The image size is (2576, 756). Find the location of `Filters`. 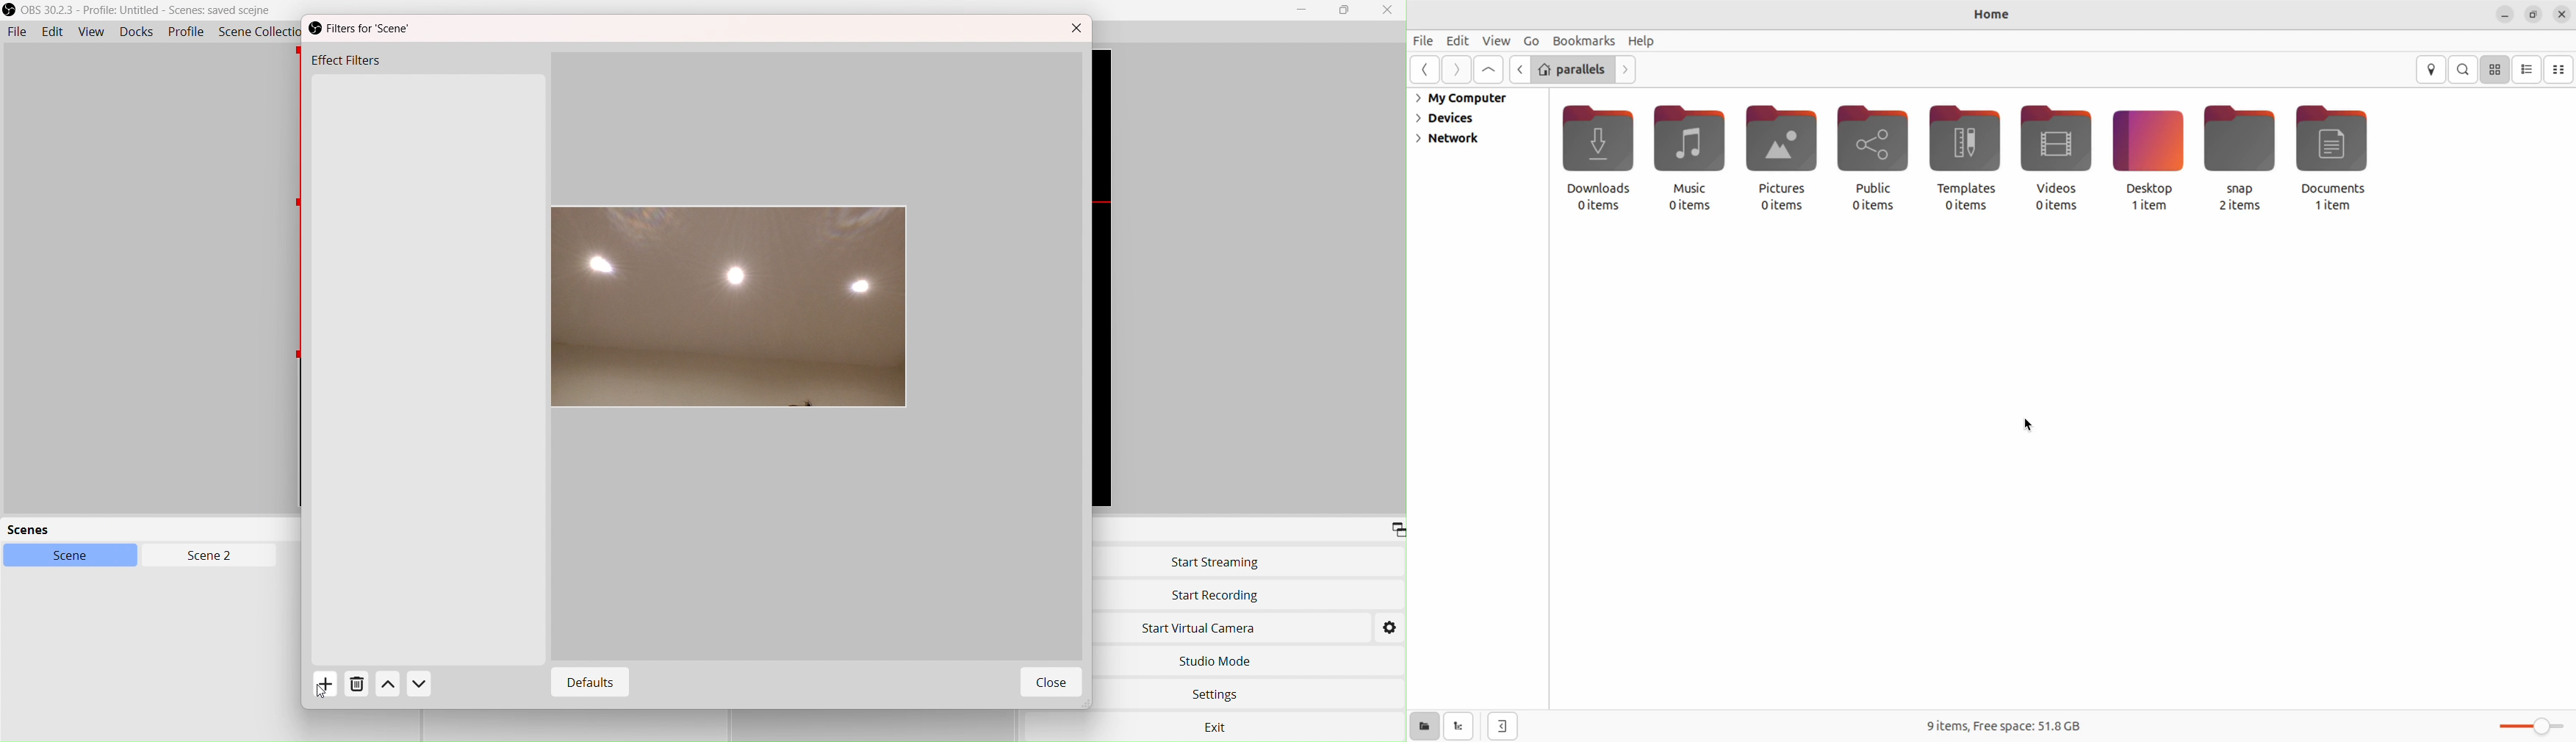

Filters is located at coordinates (373, 29).